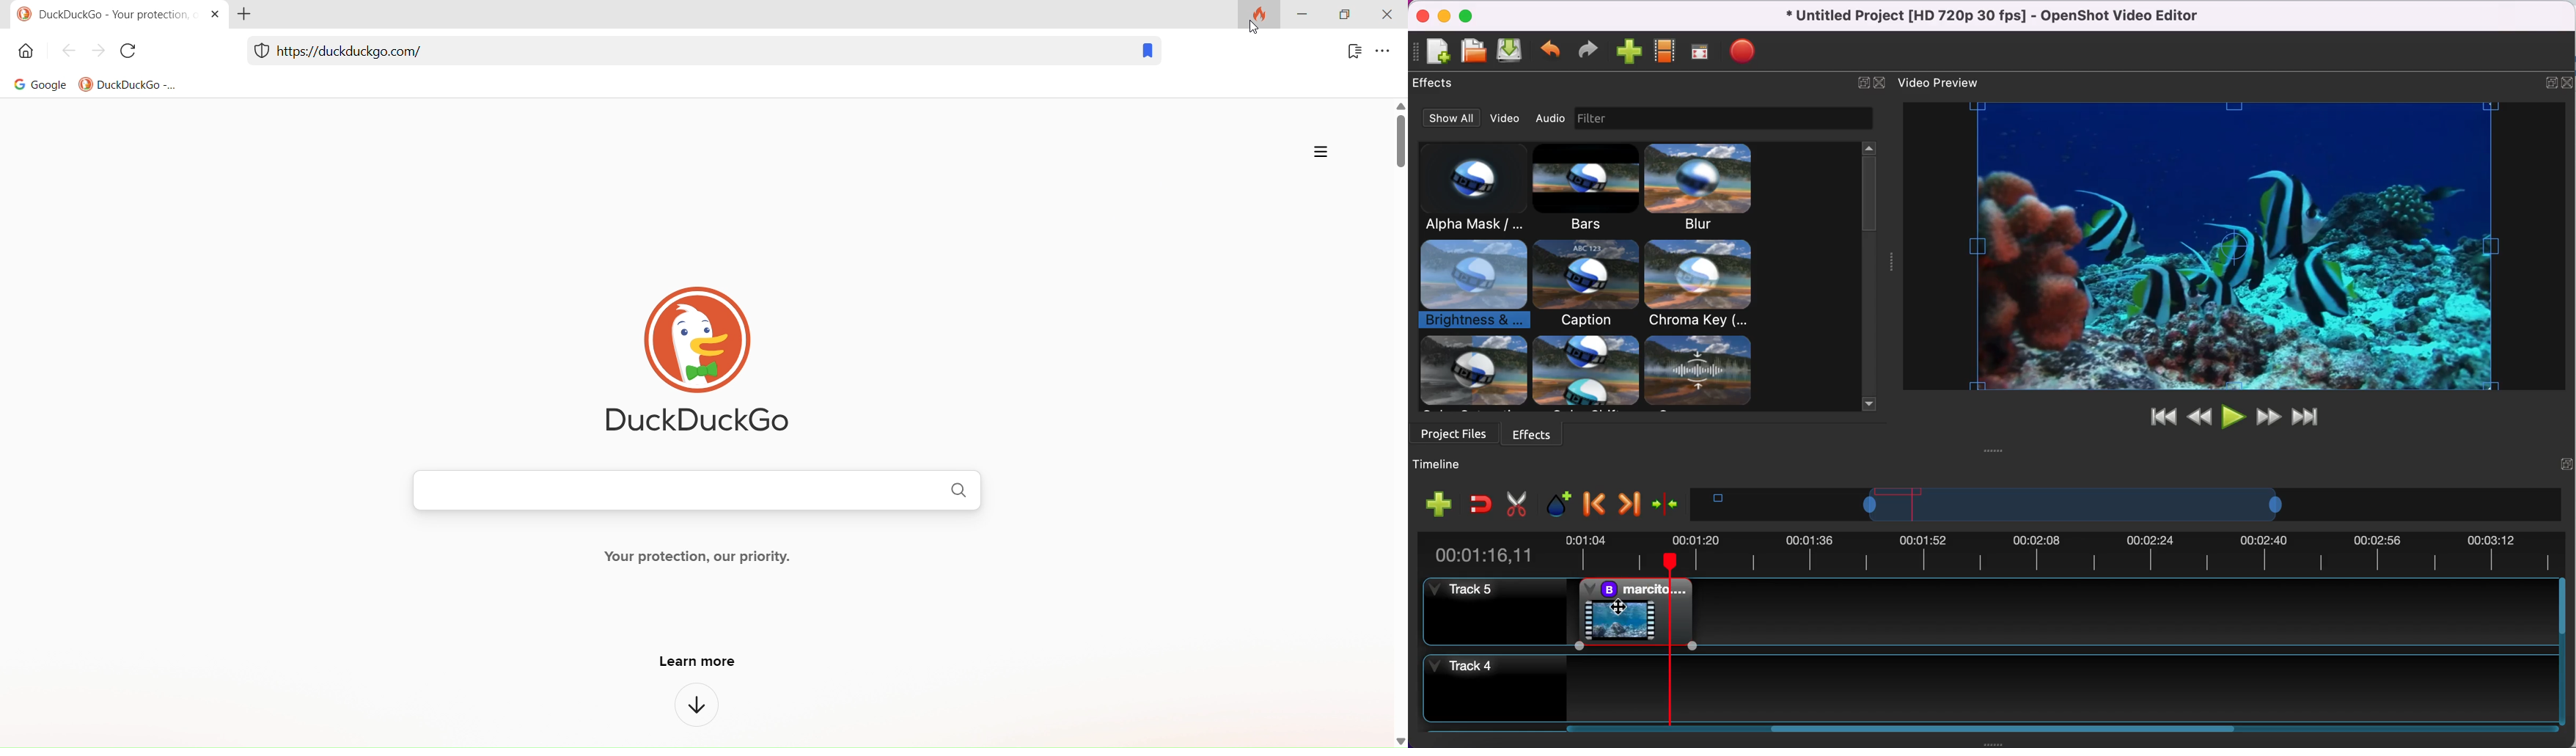 The height and width of the screenshot is (756, 2576). What do you see at coordinates (1880, 82) in the screenshot?
I see `close` at bounding box center [1880, 82].